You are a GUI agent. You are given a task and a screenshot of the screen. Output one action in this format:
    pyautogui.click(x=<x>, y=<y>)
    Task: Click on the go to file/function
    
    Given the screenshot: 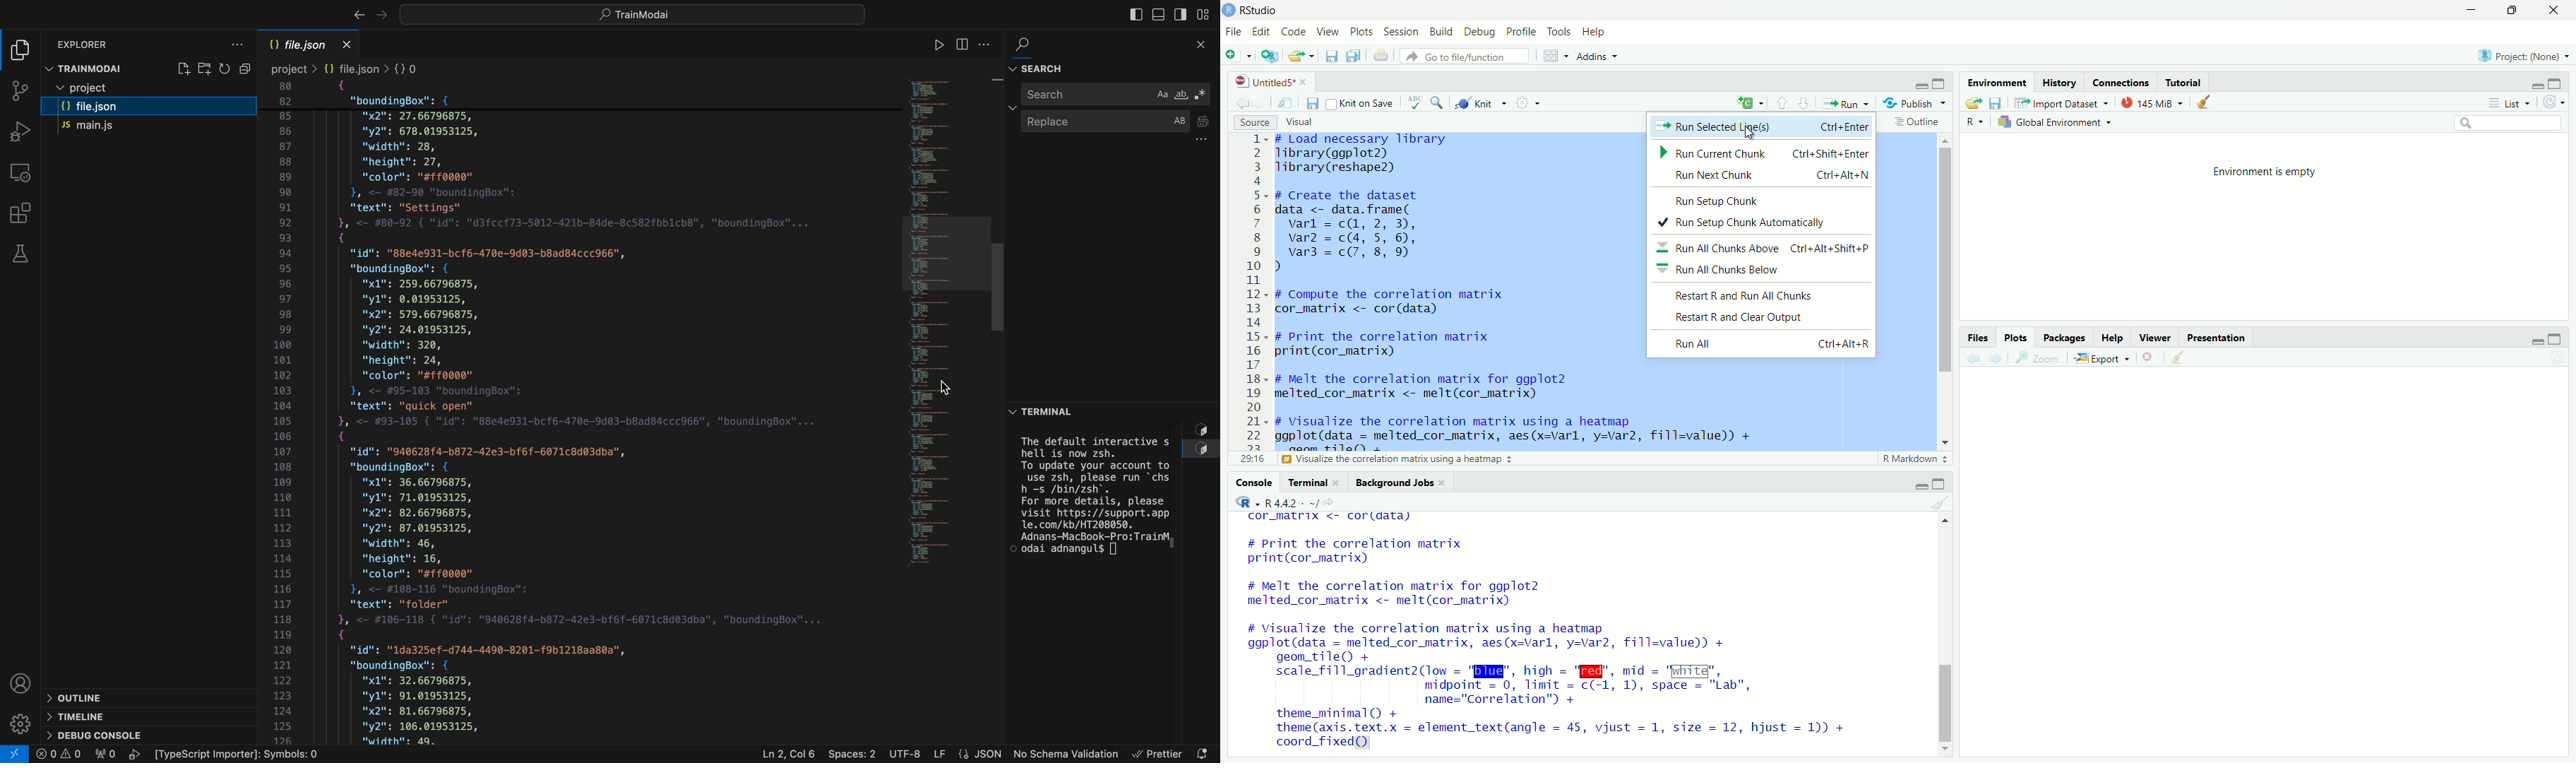 What is the action you would take?
    pyautogui.click(x=1466, y=56)
    